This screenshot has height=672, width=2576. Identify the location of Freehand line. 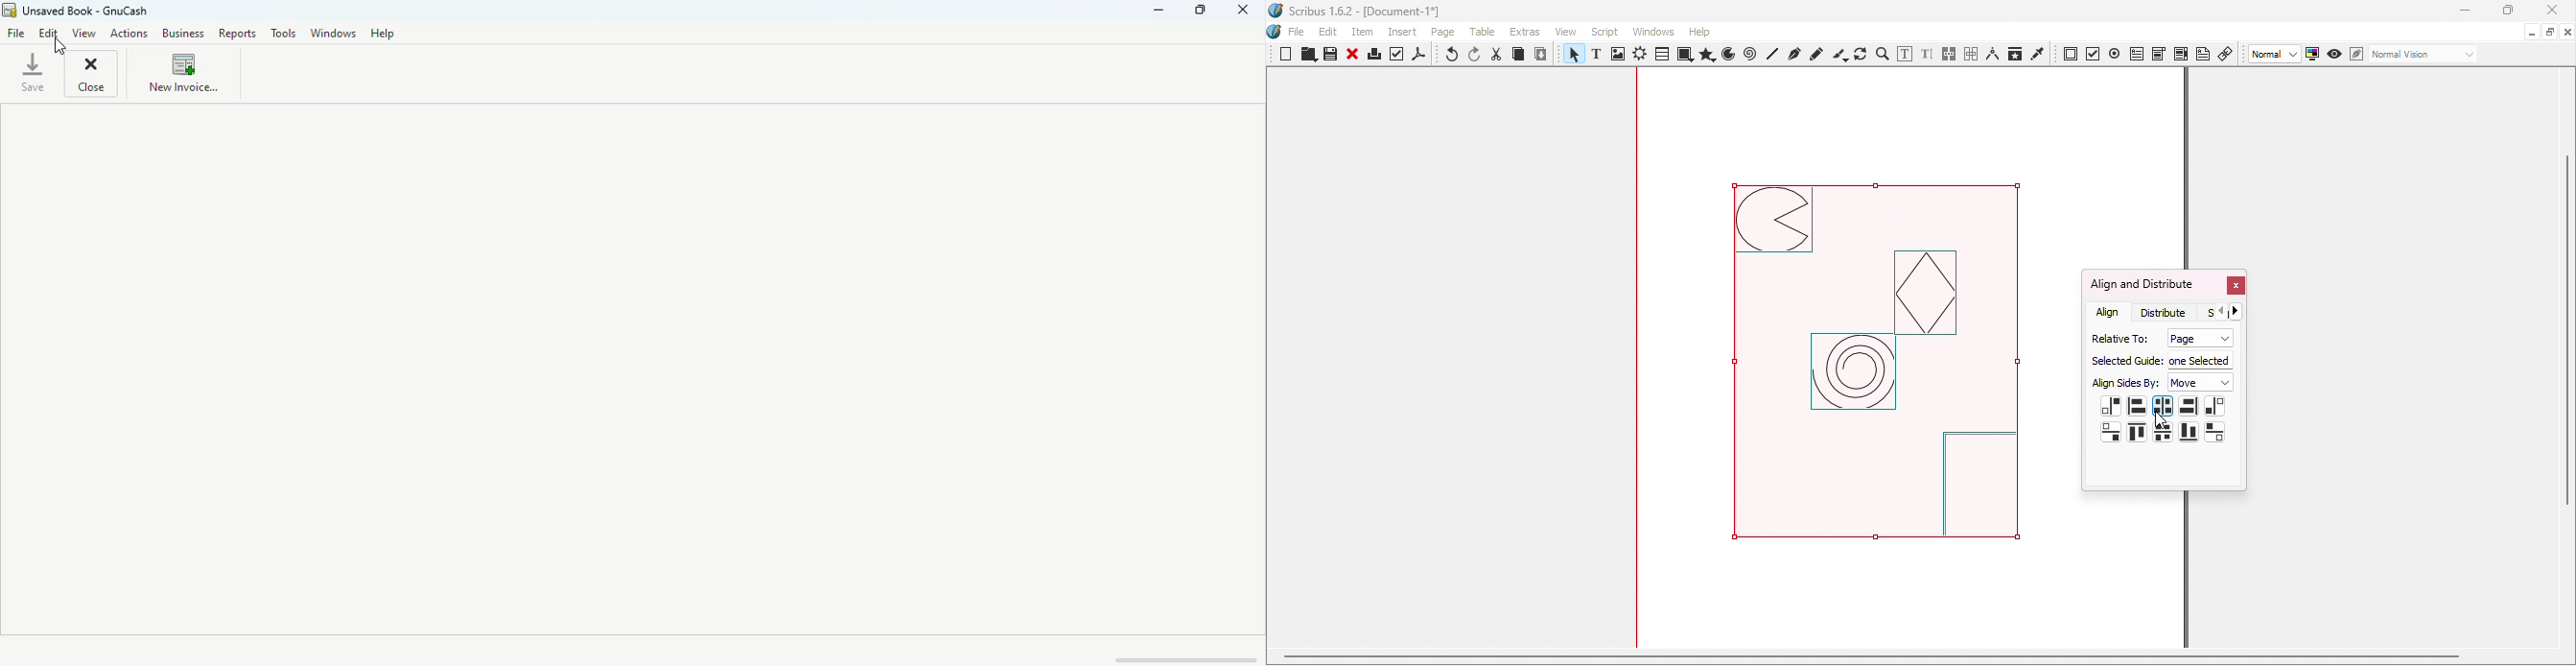
(1817, 54).